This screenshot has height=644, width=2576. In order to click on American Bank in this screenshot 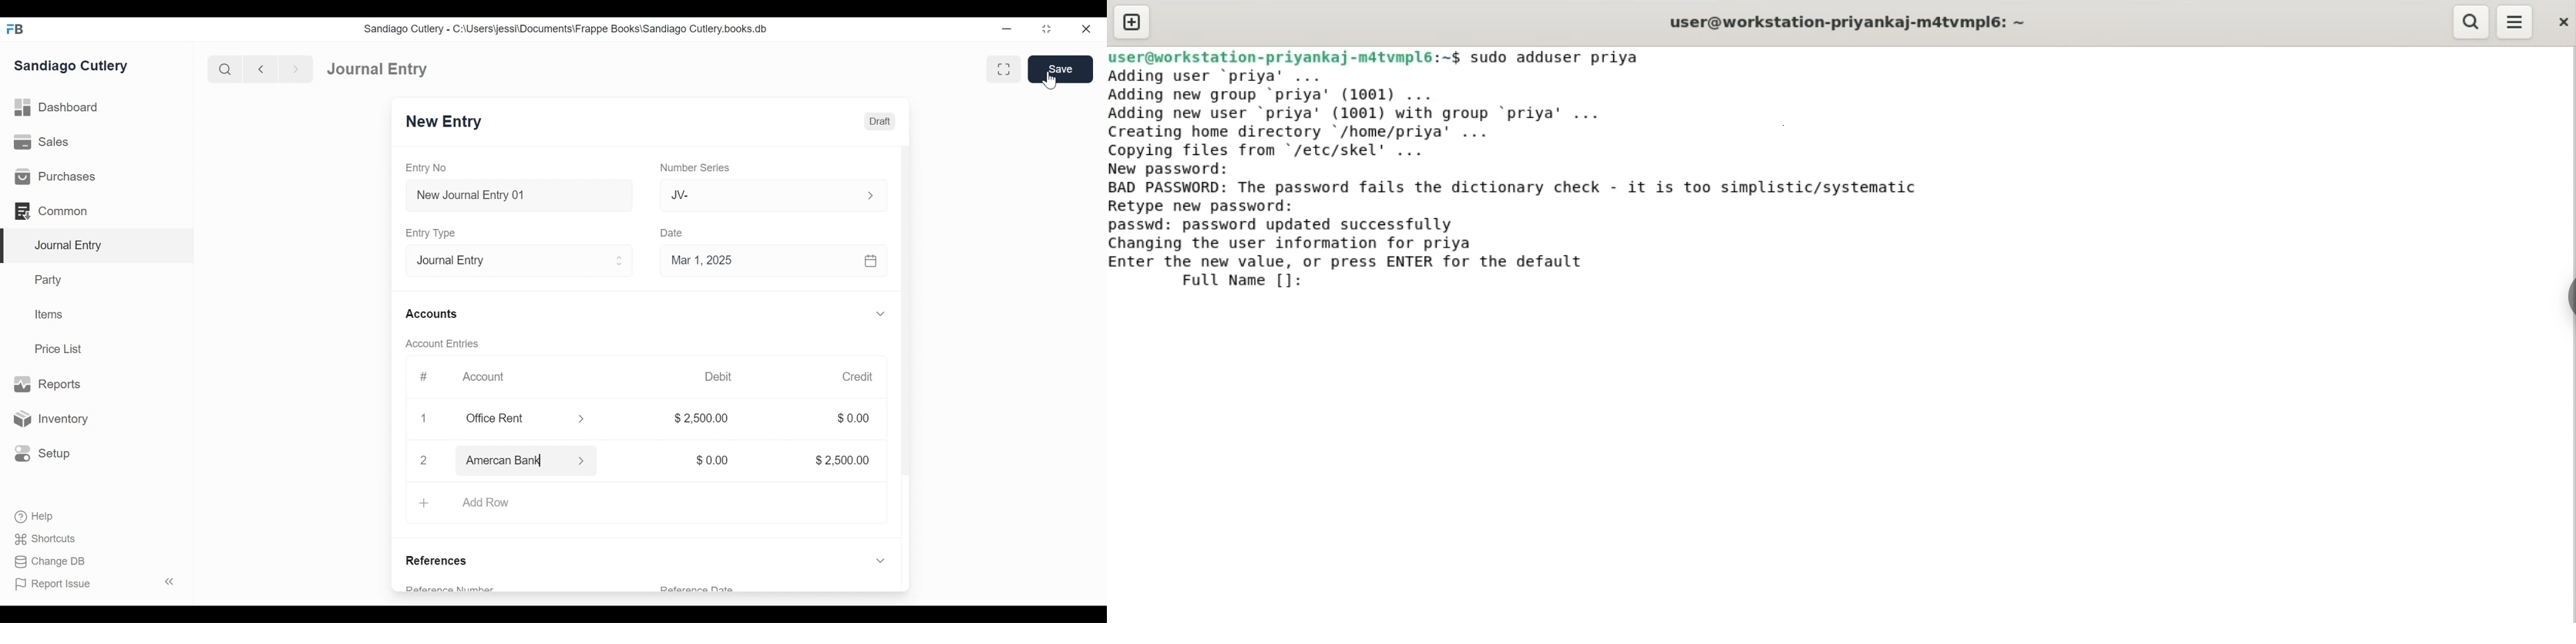, I will do `click(531, 463)`.